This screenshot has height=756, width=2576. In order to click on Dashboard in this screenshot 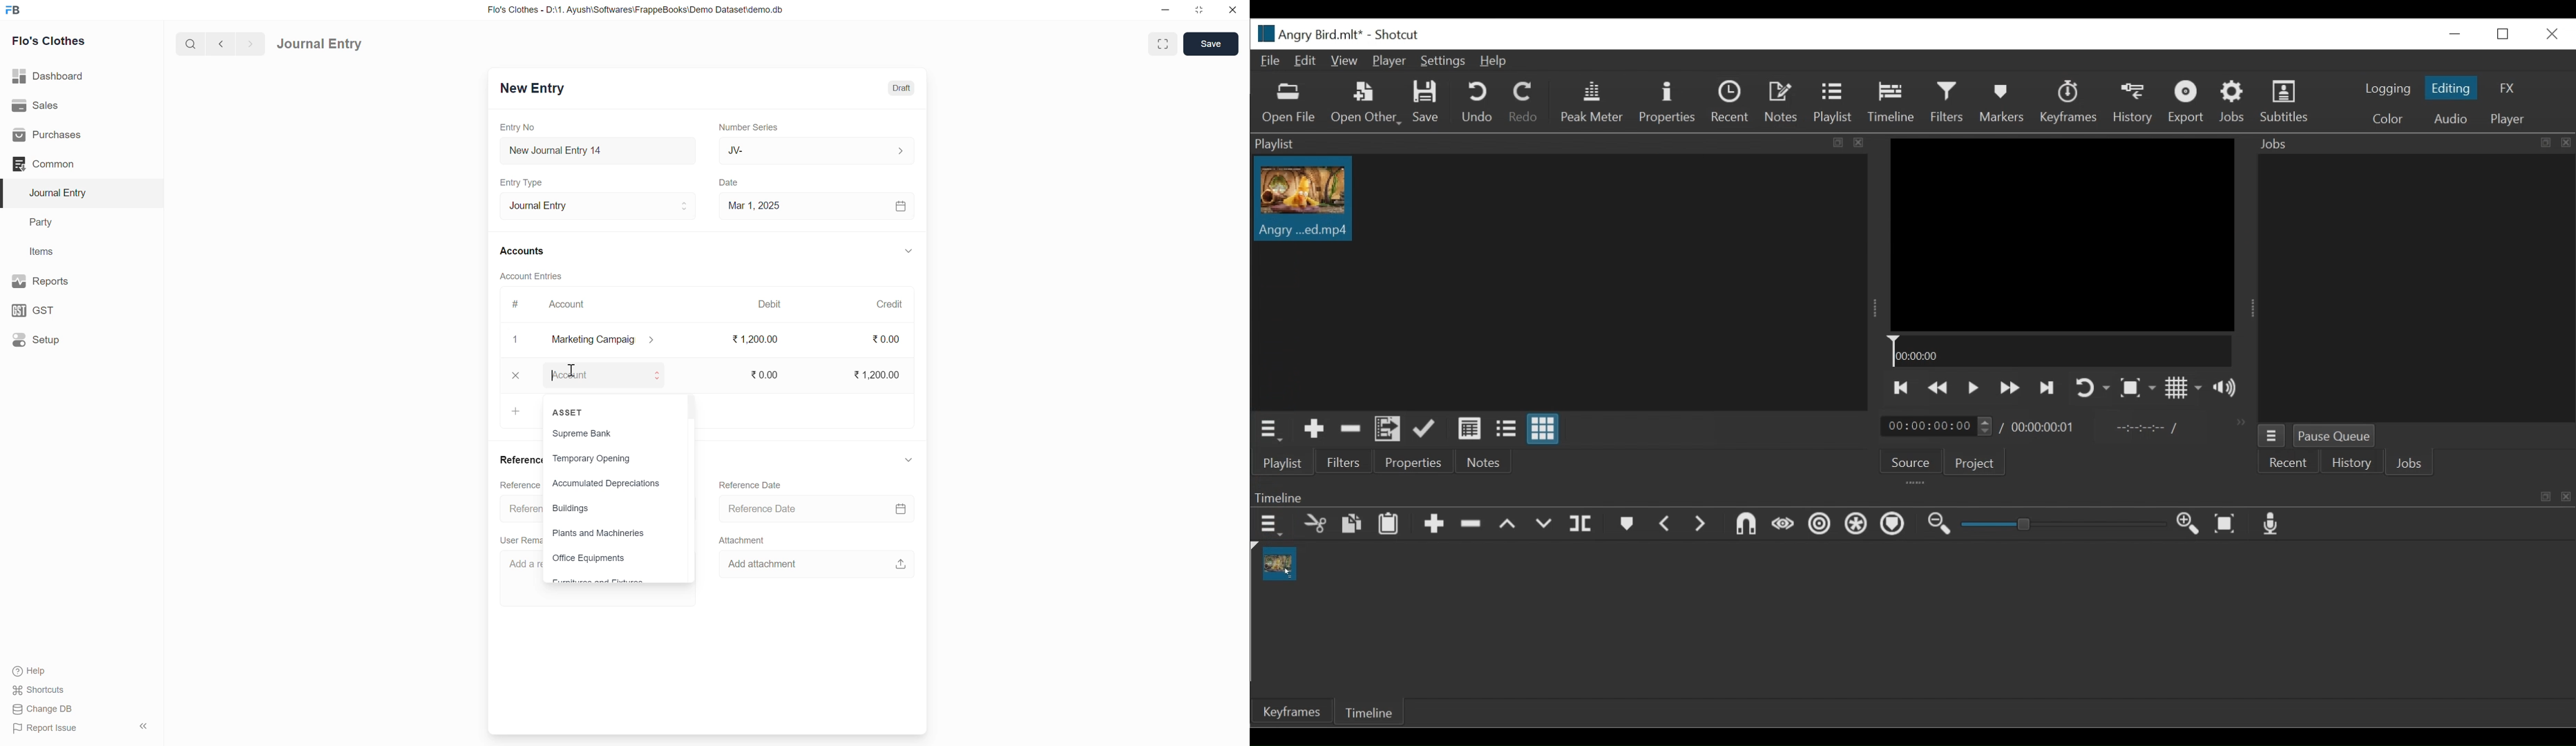, I will do `click(49, 76)`.